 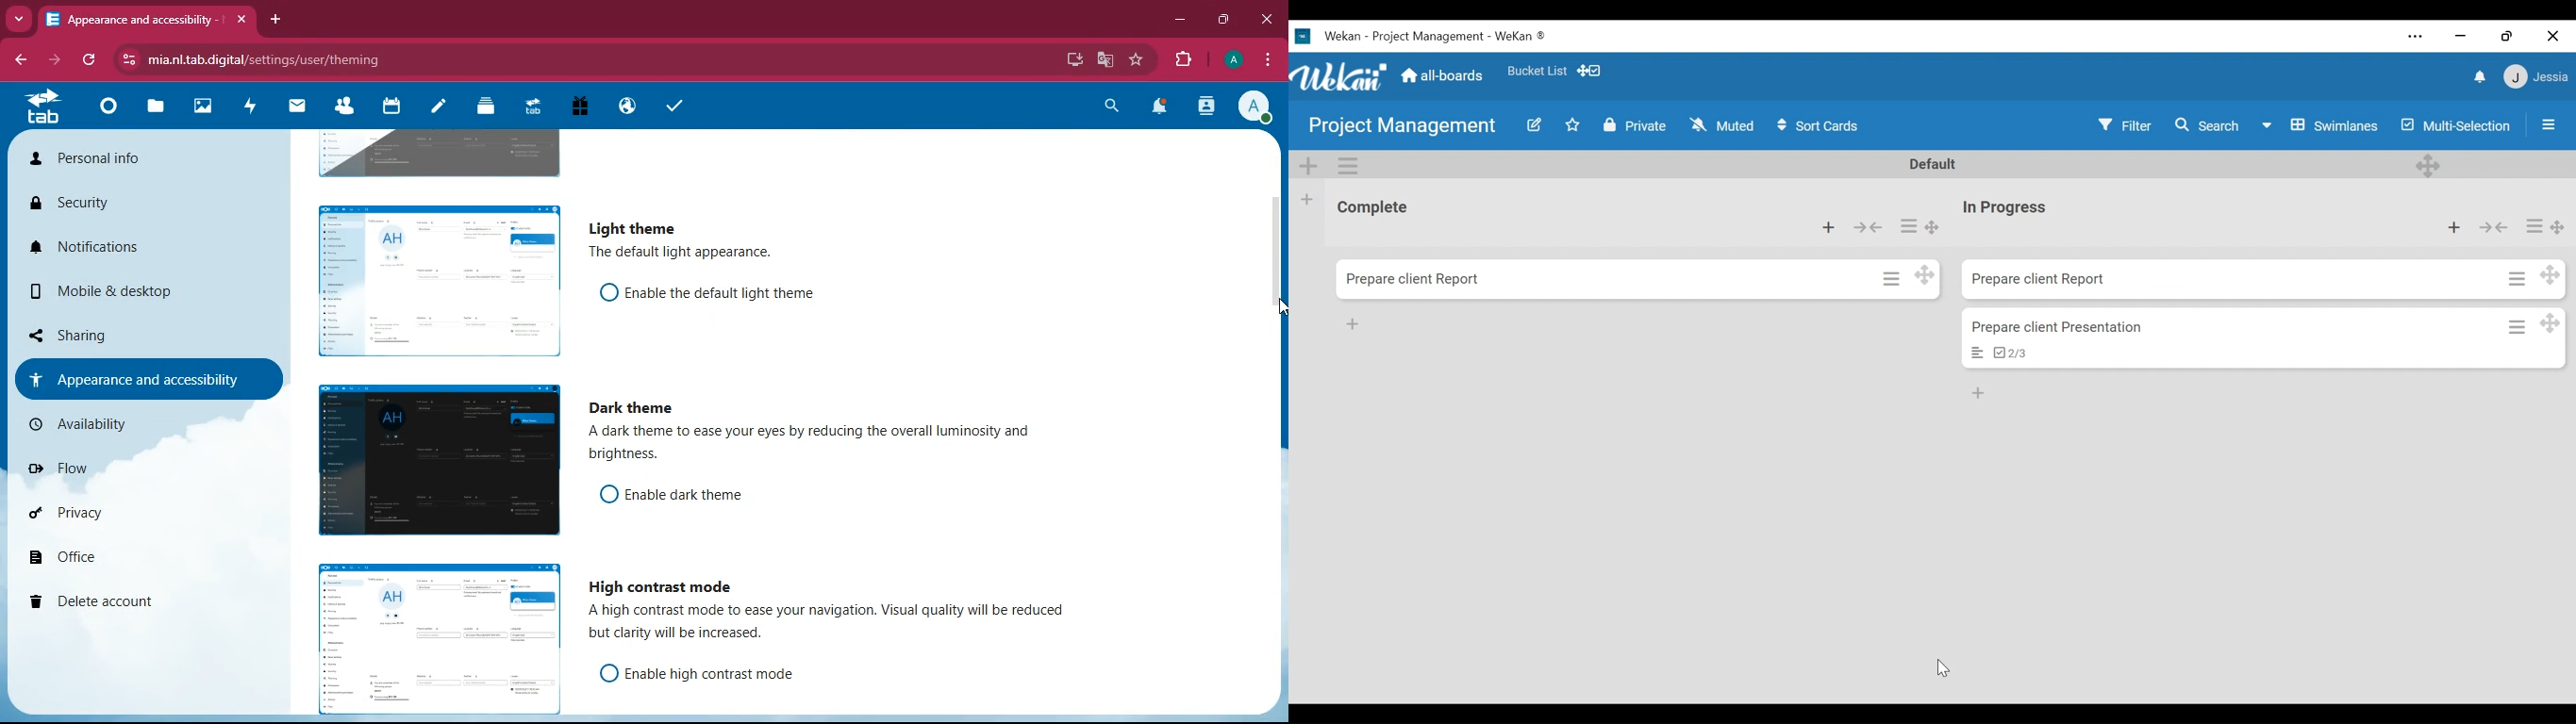 I want to click on Card actions, so click(x=2531, y=227).